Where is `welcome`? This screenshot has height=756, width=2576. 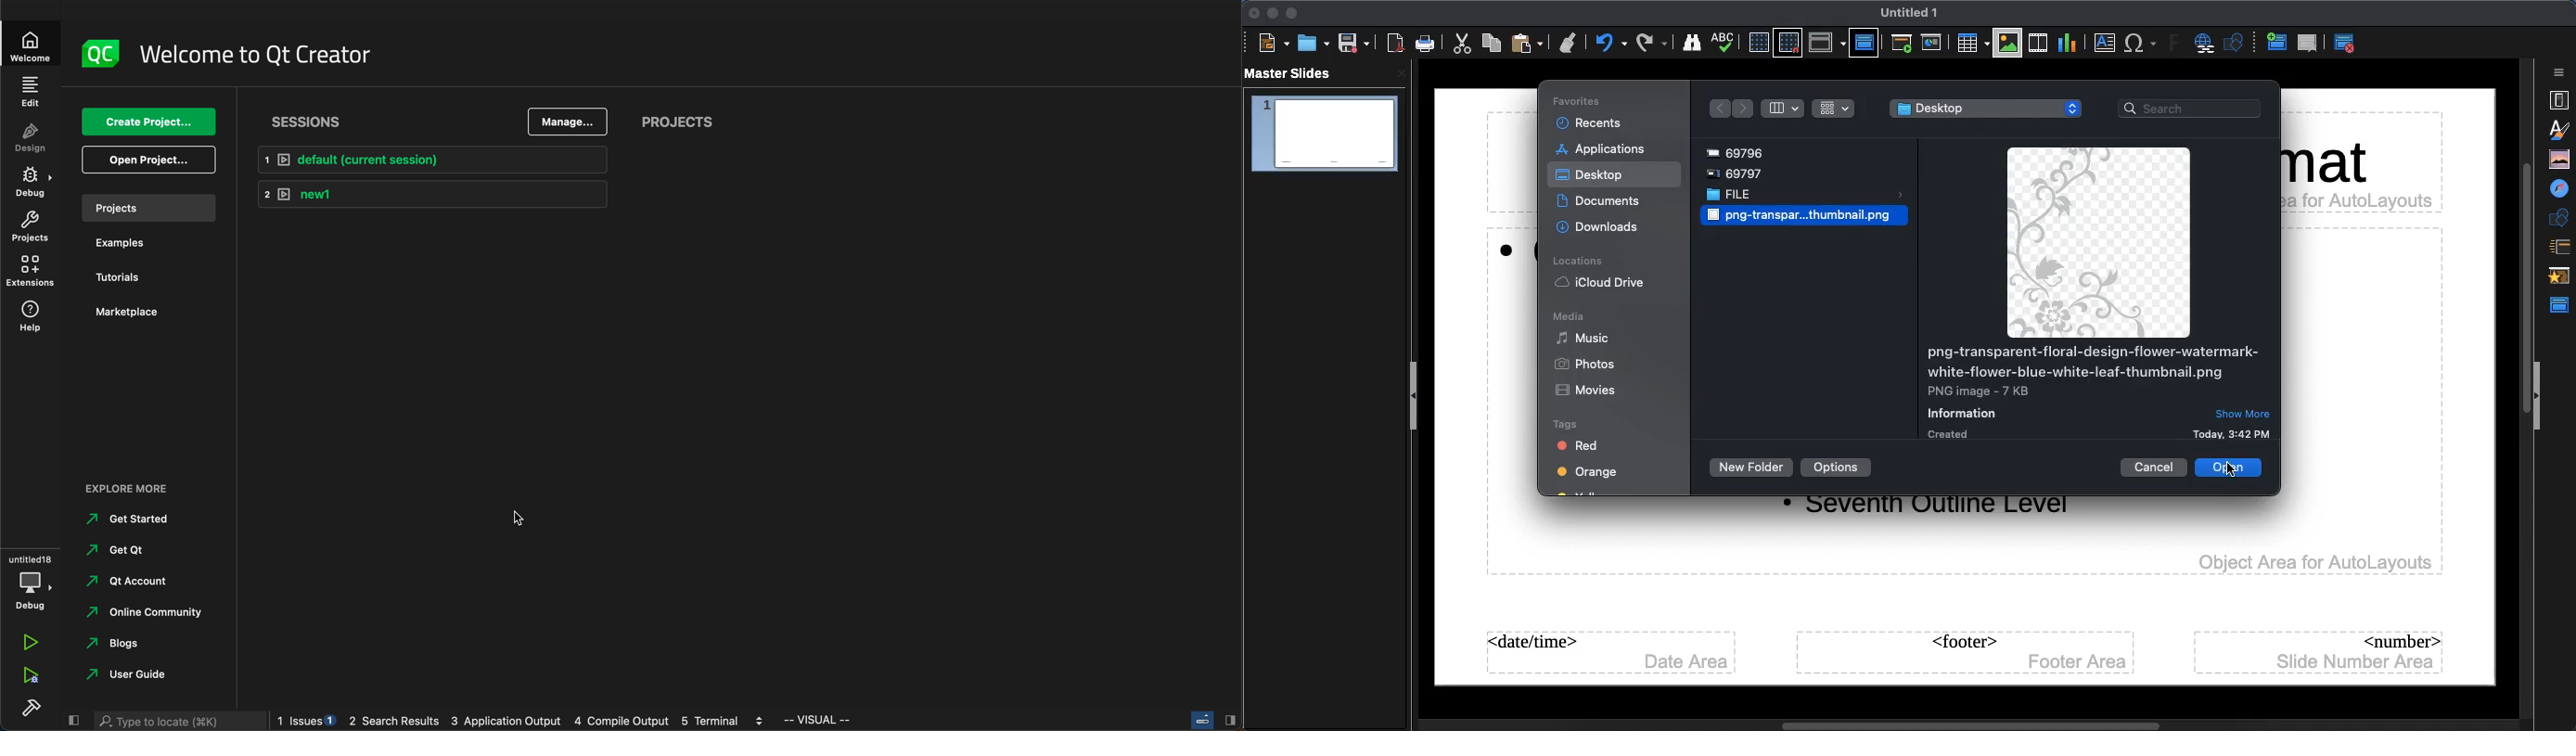 welcome is located at coordinates (36, 45).